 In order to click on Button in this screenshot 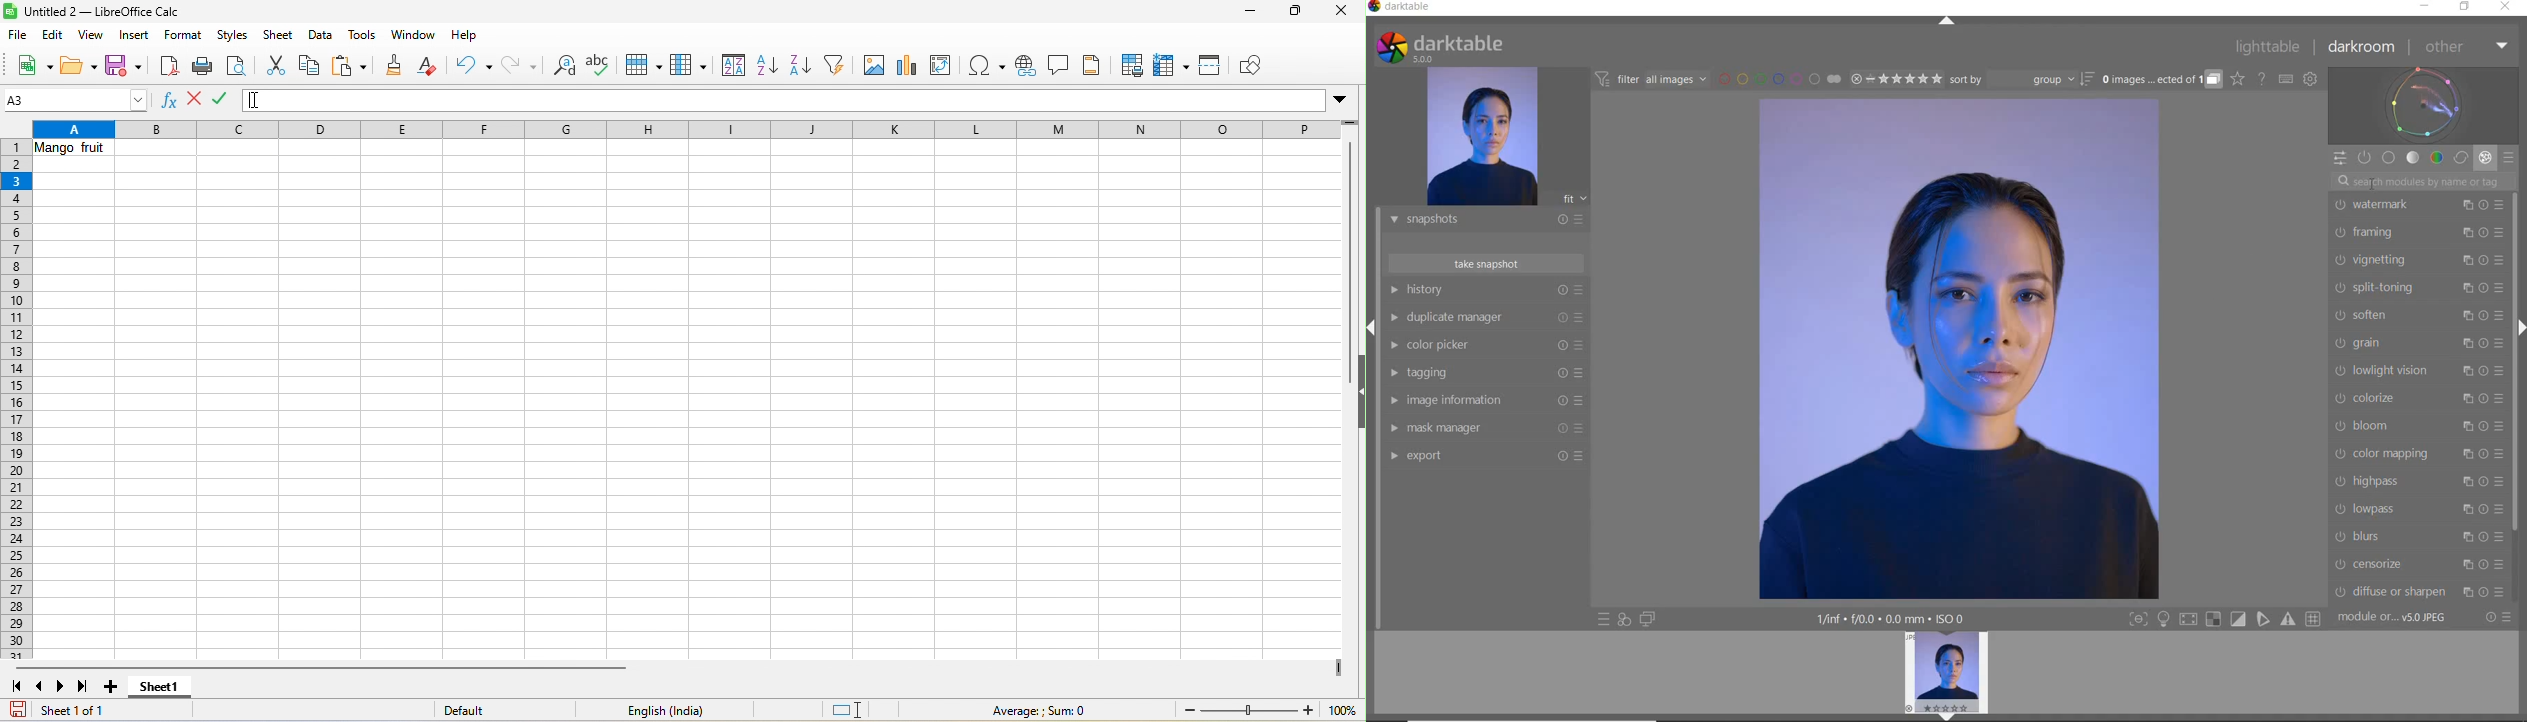, I will do `click(2214, 620)`.